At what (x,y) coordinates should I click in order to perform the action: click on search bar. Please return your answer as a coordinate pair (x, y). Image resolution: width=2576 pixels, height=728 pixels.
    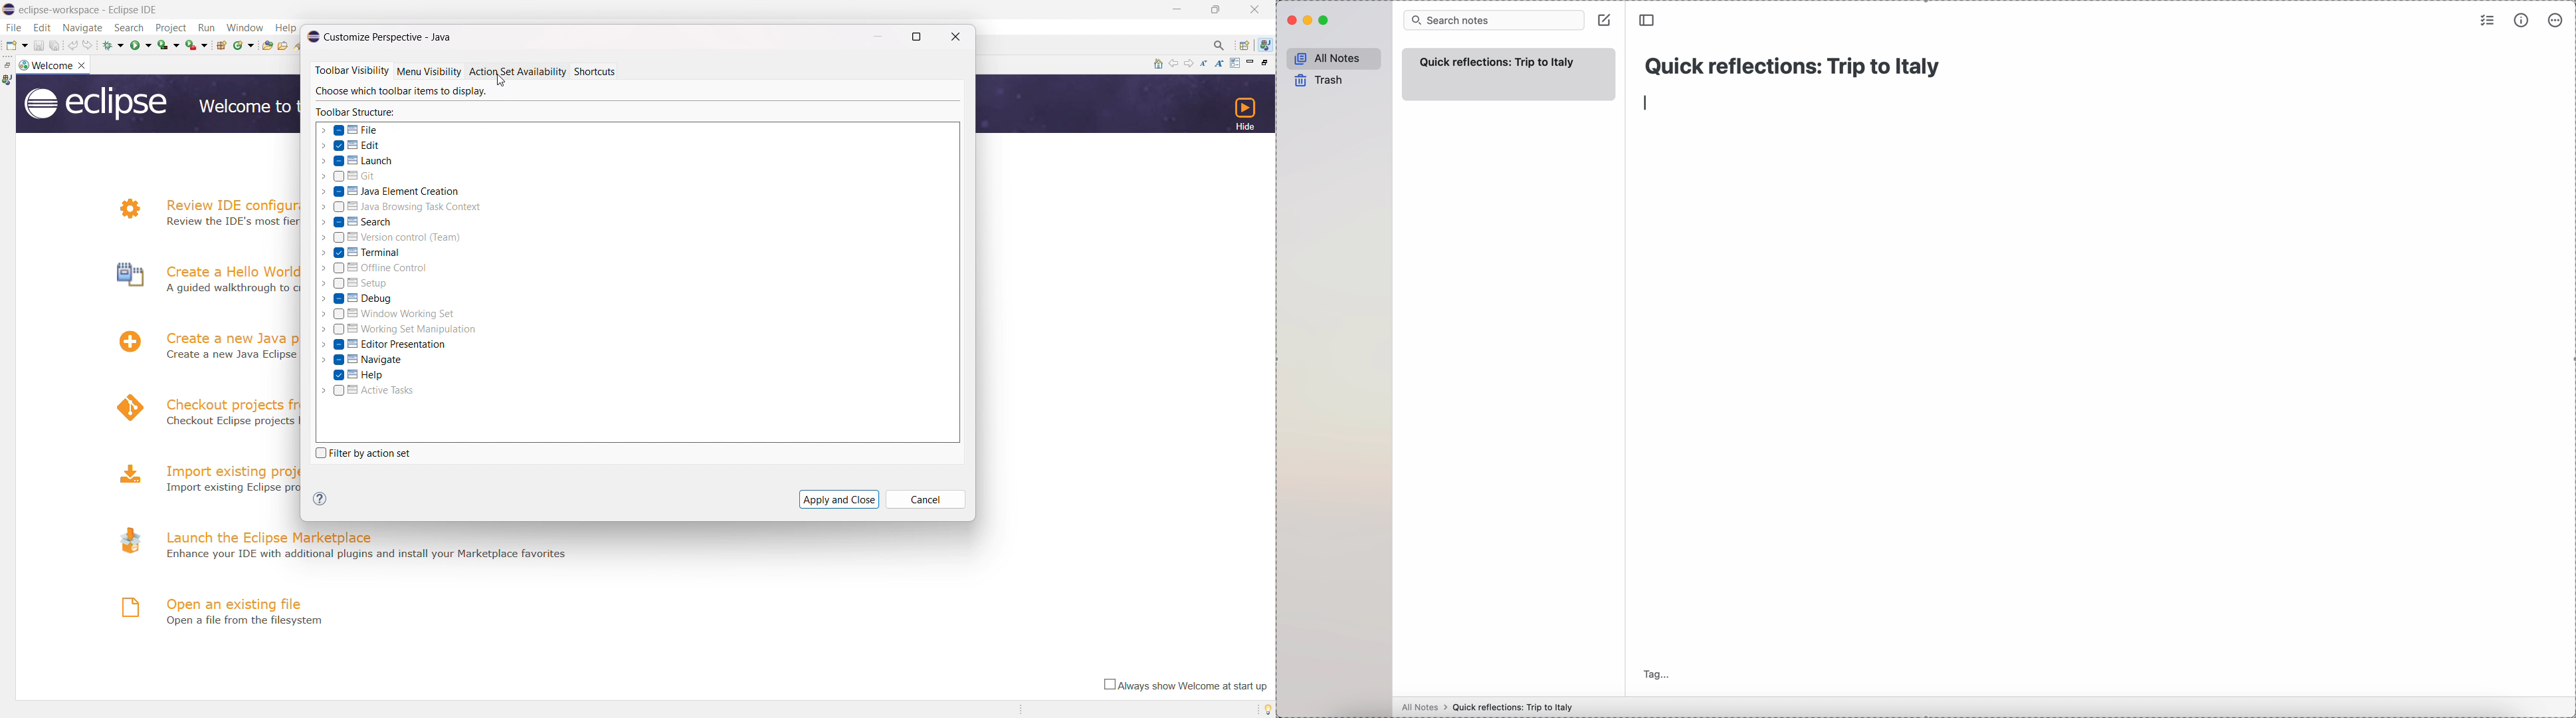
    Looking at the image, I should click on (1494, 19).